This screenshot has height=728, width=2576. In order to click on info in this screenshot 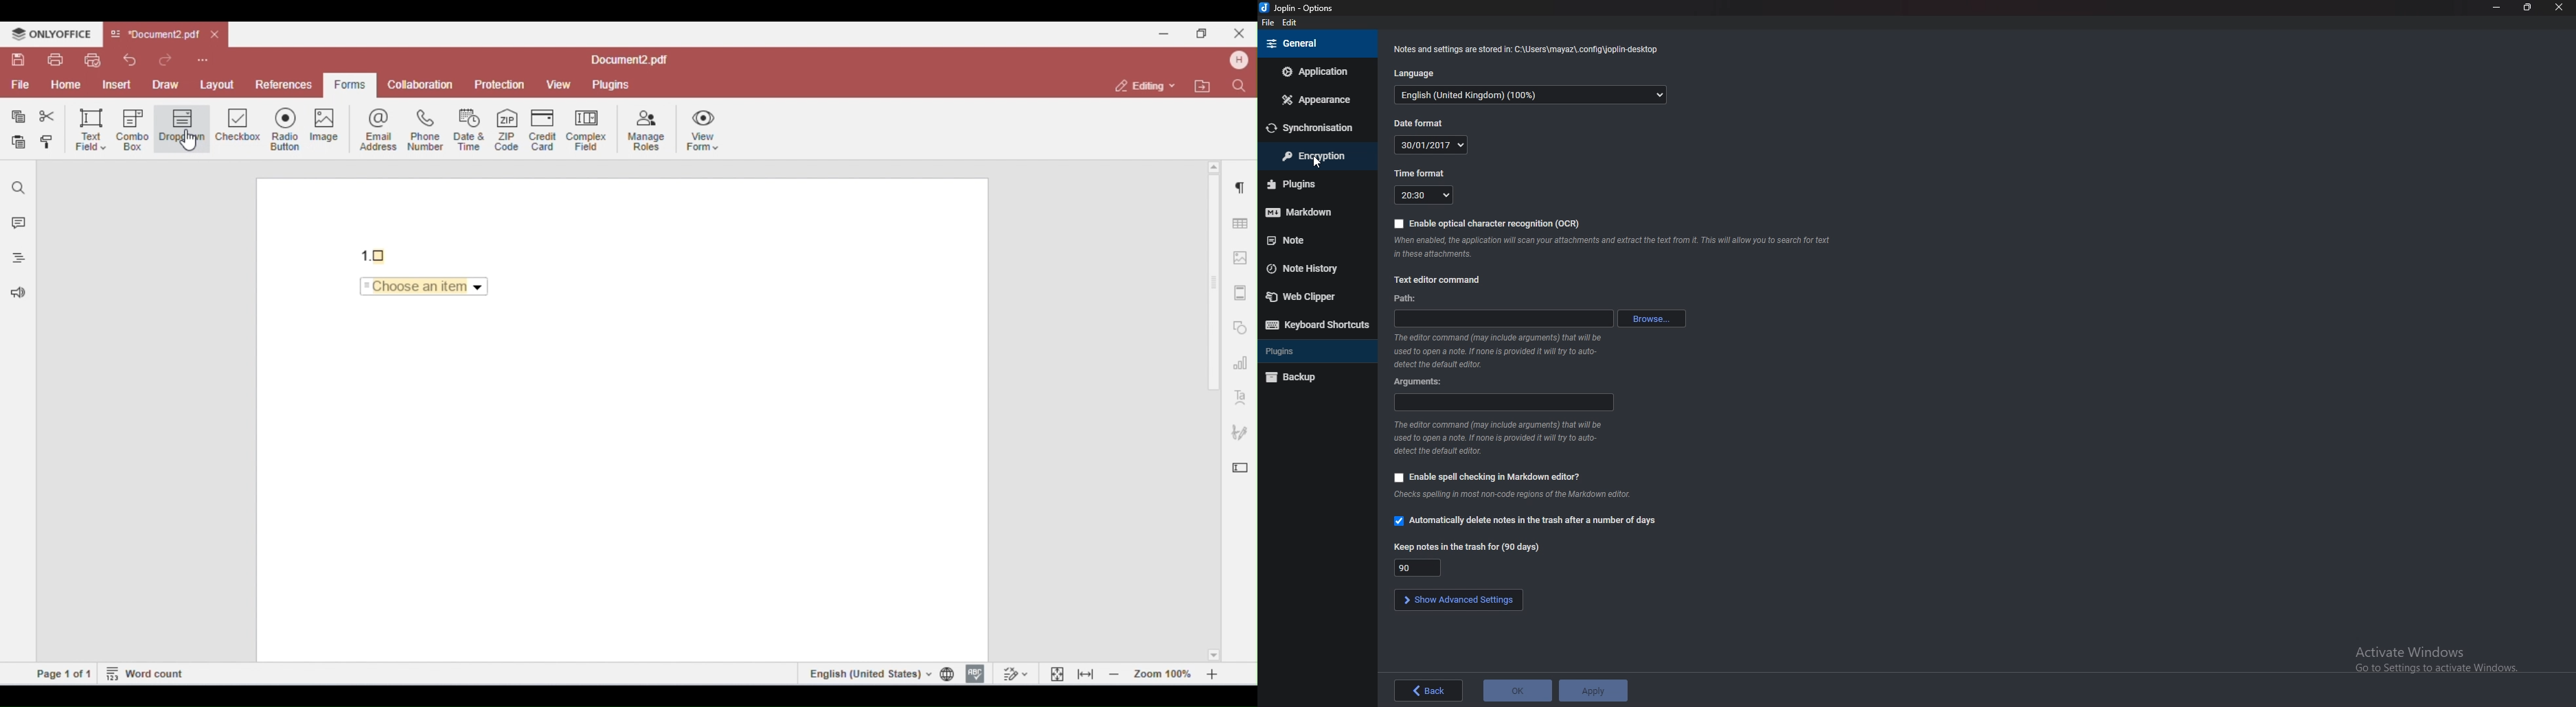, I will do `click(1498, 437)`.